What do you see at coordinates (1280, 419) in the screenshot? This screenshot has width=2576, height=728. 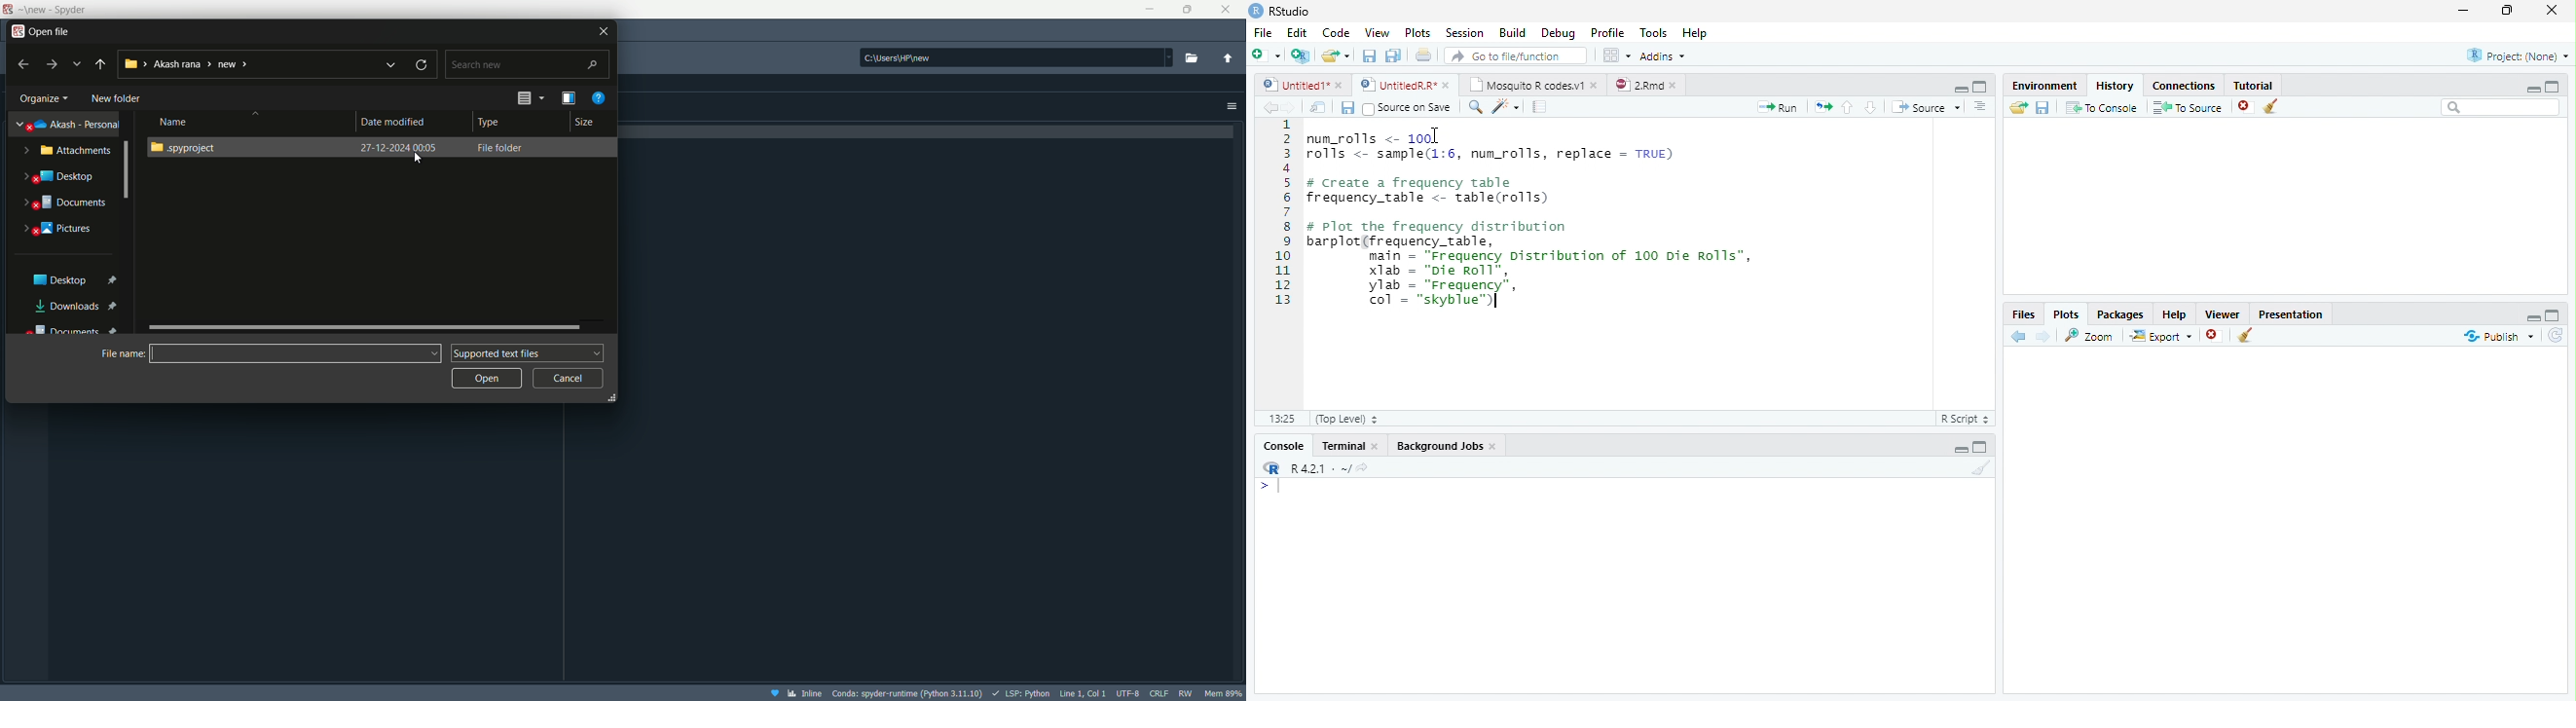 I see `1:1` at bounding box center [1280, 419].